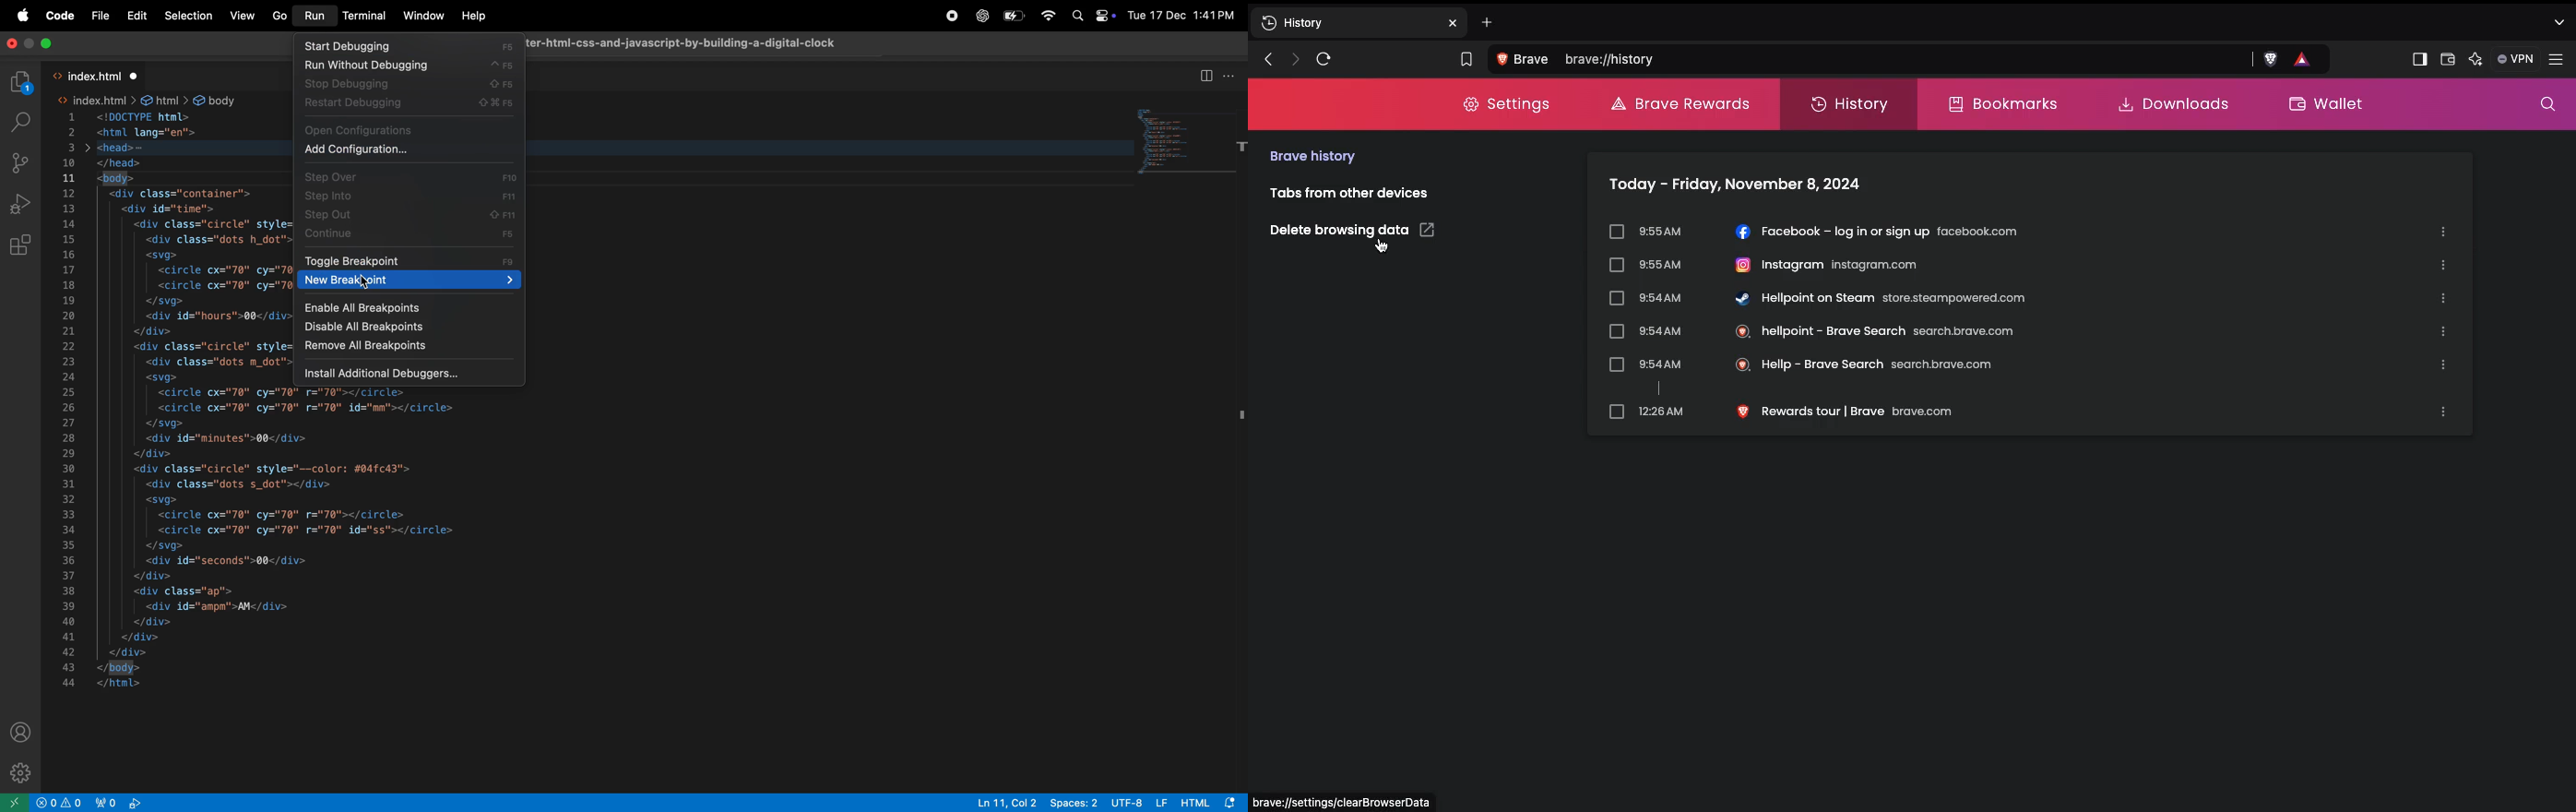 This screenshot has height=812, width=2576. I want to click on run debug, so click(25, 203).